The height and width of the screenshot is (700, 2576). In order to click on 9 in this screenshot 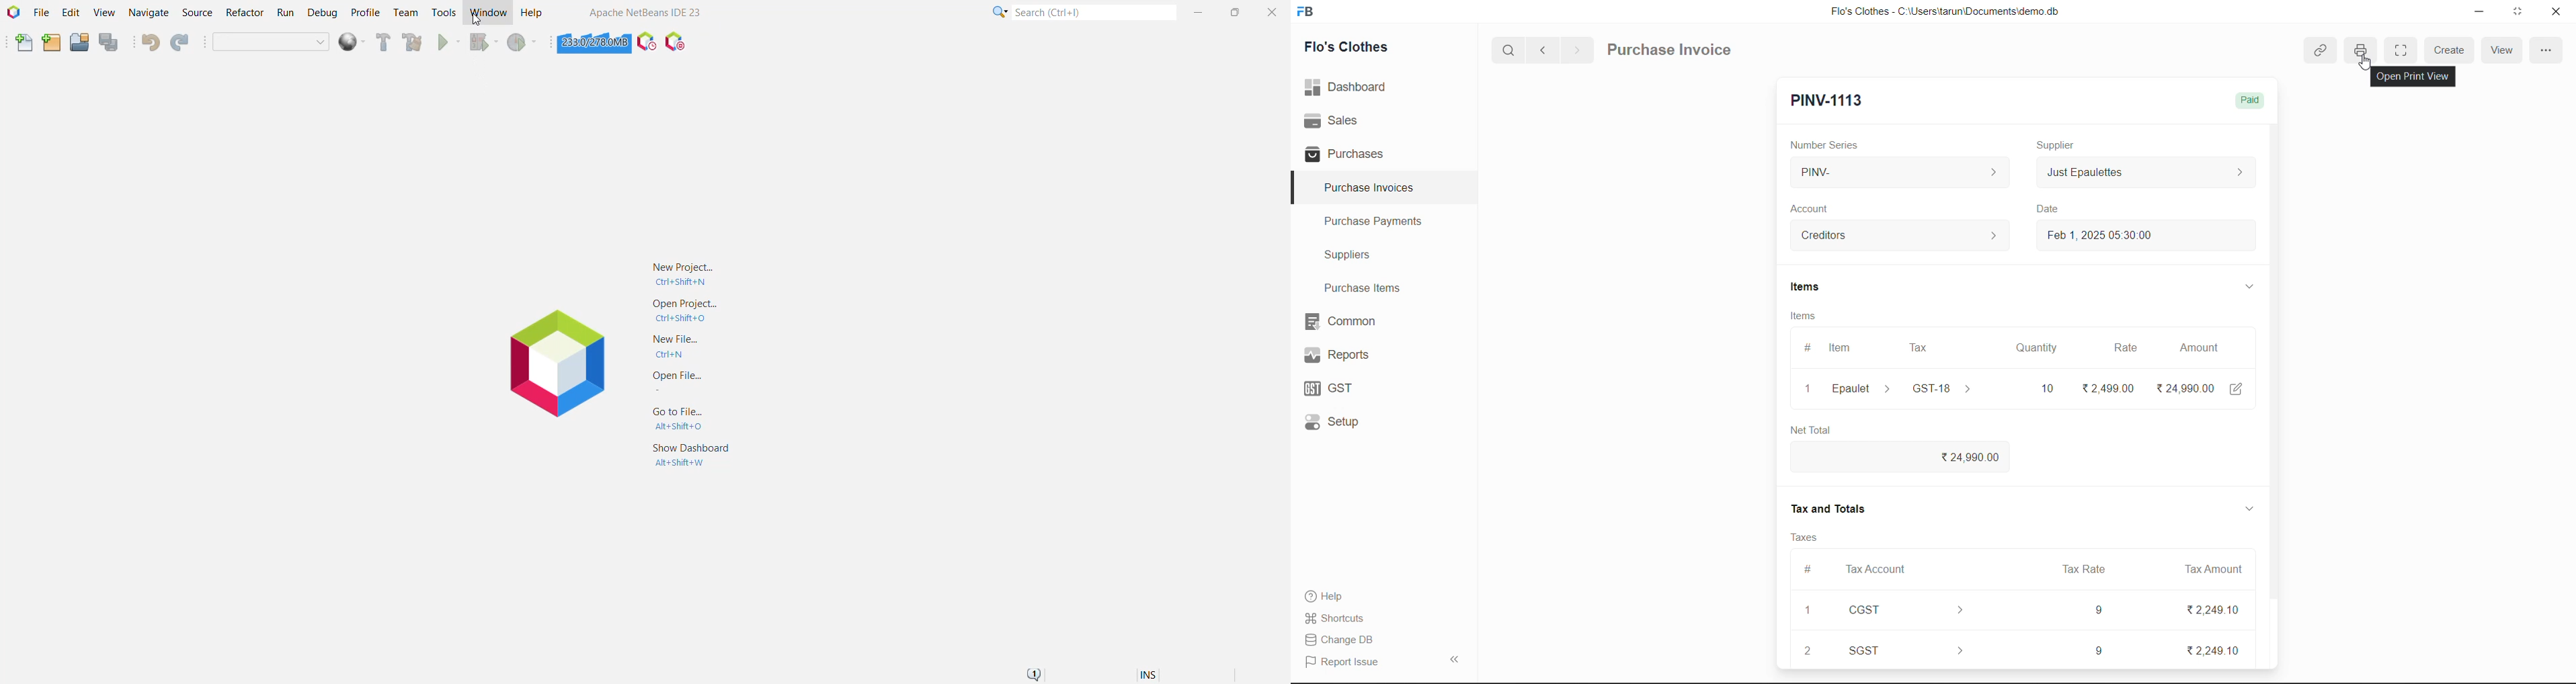, I will do `click(2098, 612)`.